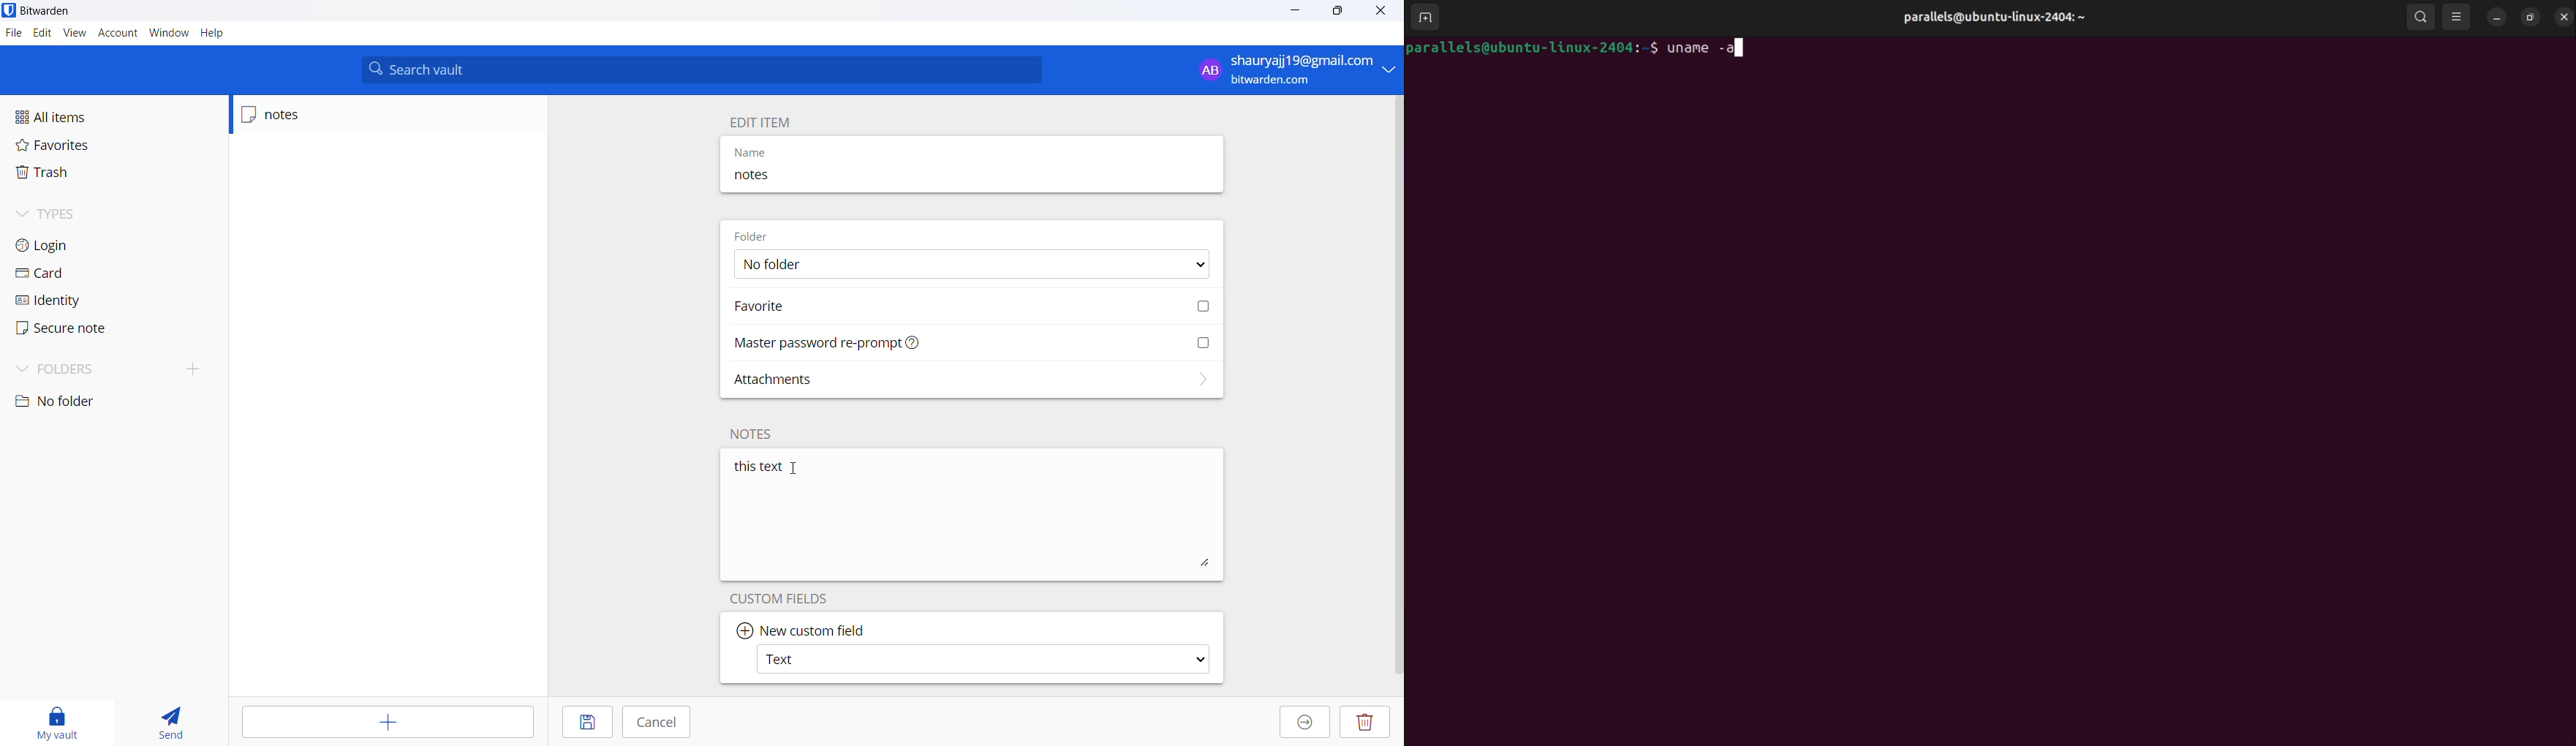 Image resolution: width=2576 pixels, height=756 pixels. Describe the element at coordinates (107, 368) in the screenshot. I see `folder` at that location.